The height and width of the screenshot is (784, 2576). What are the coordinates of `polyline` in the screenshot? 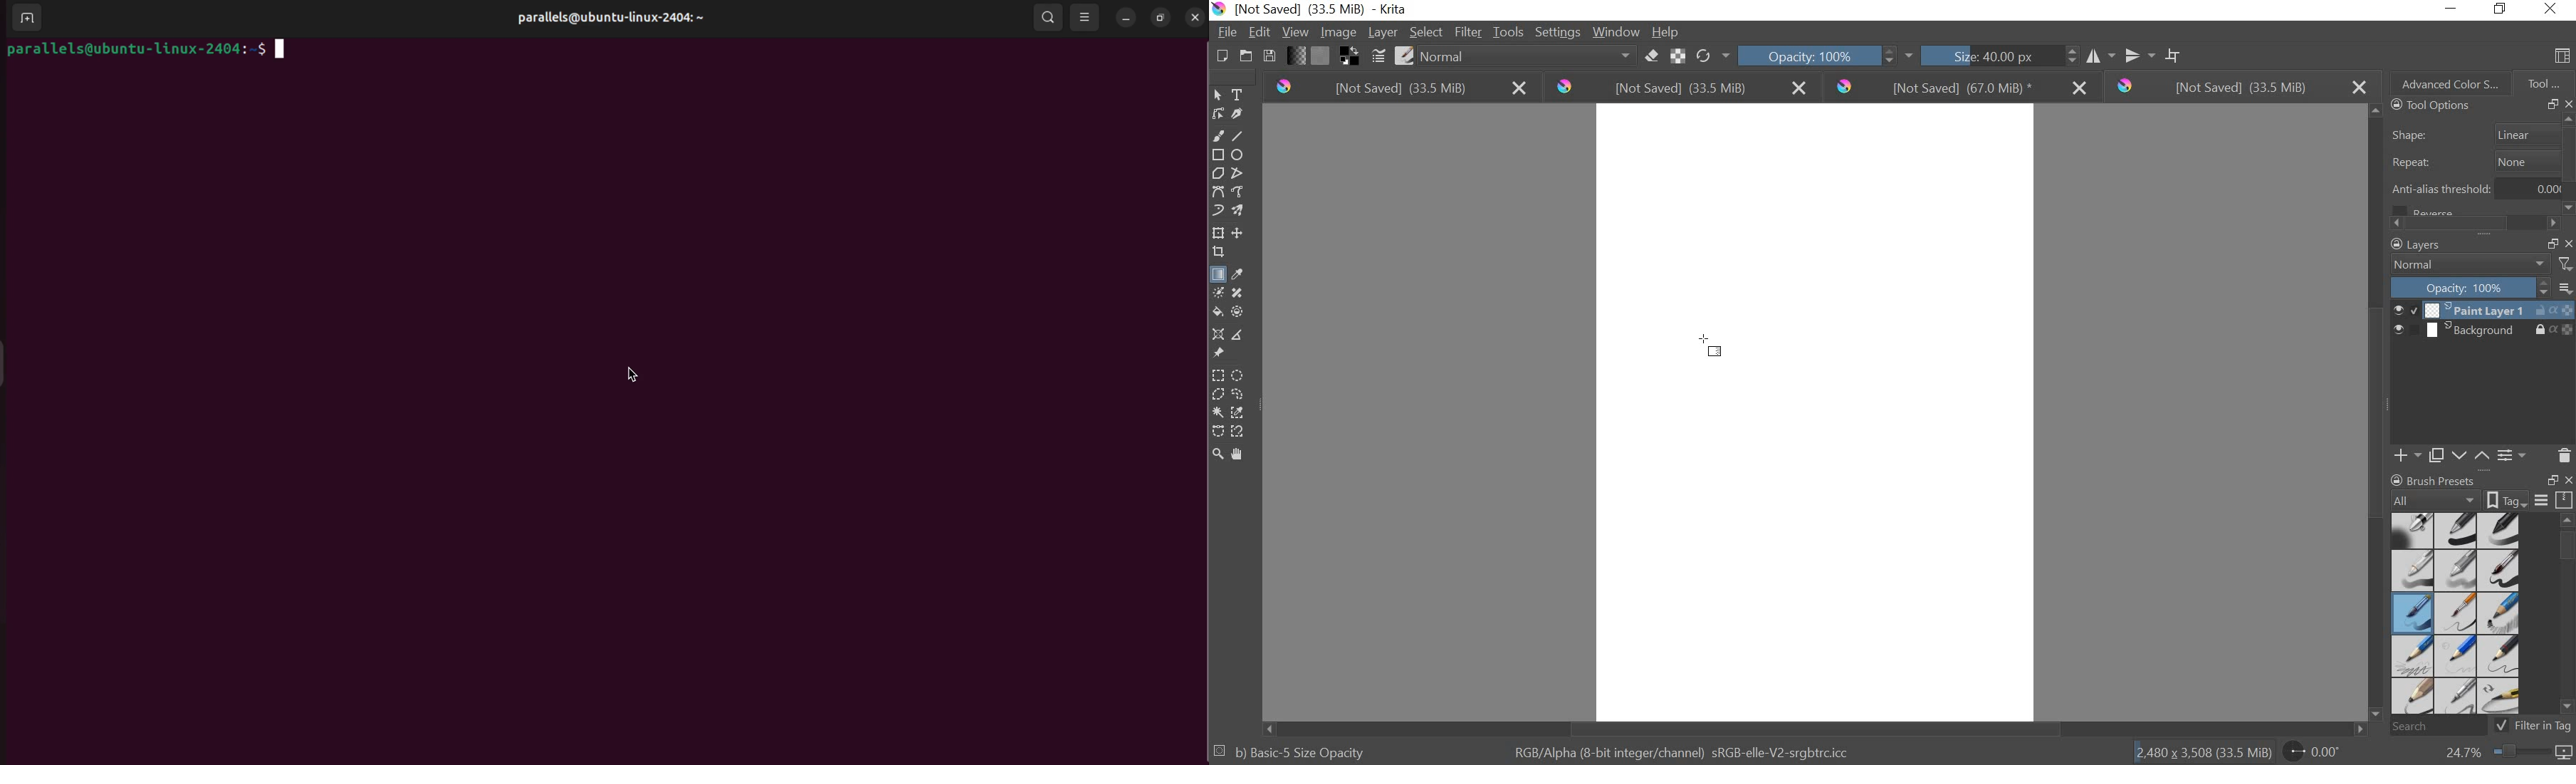 It's located at (1242, 174).